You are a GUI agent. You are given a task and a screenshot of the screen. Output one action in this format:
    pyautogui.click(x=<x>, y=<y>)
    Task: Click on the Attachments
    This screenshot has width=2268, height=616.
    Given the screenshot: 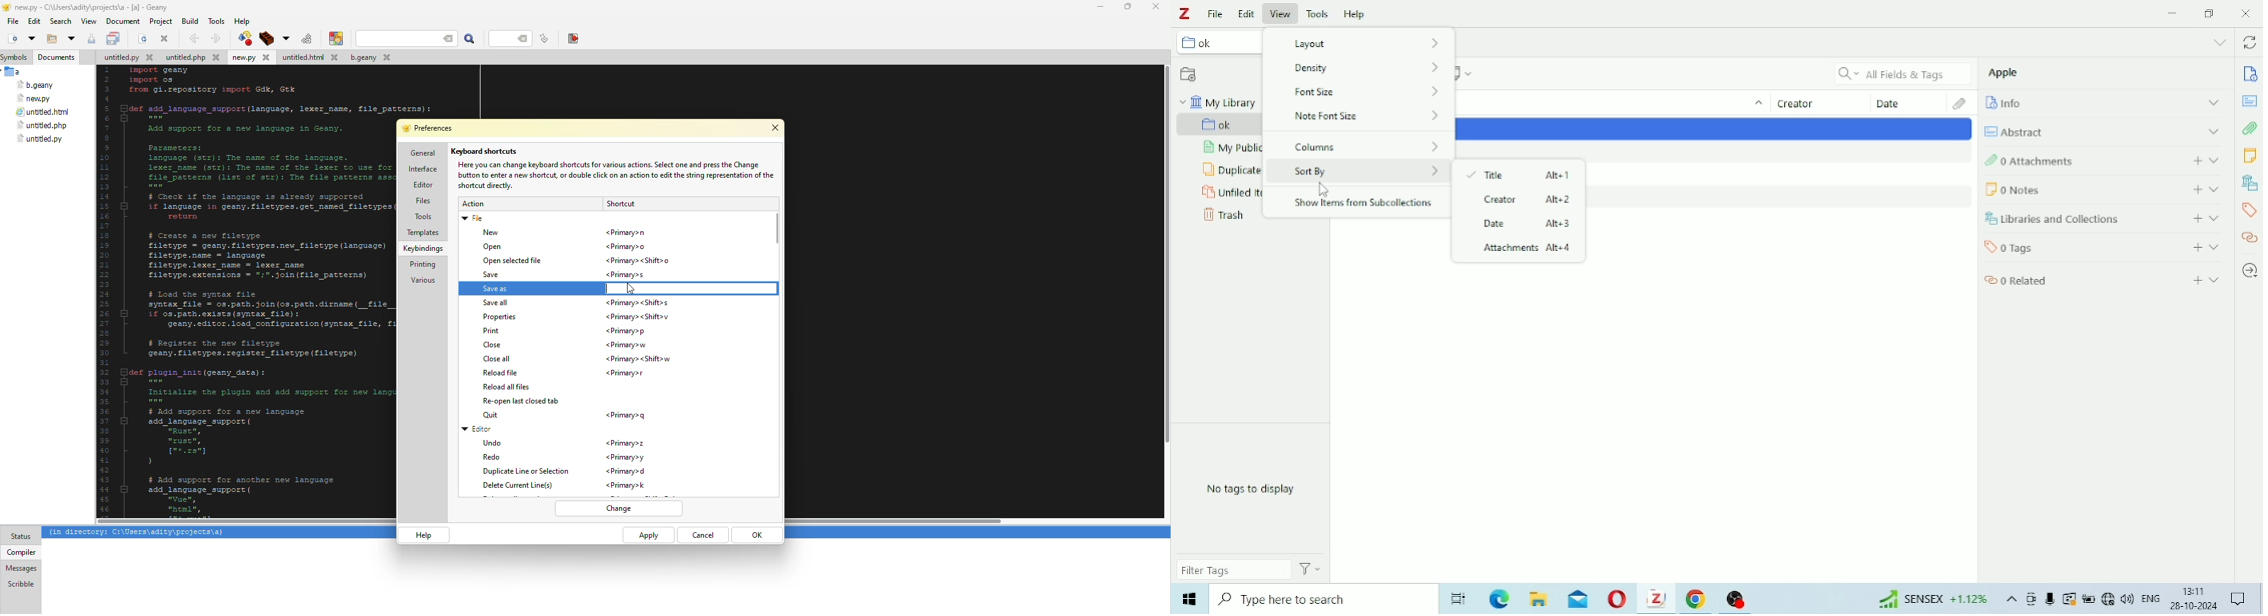 What is the action you would take?
    pyautogui.click(x=2251, y=129)
    